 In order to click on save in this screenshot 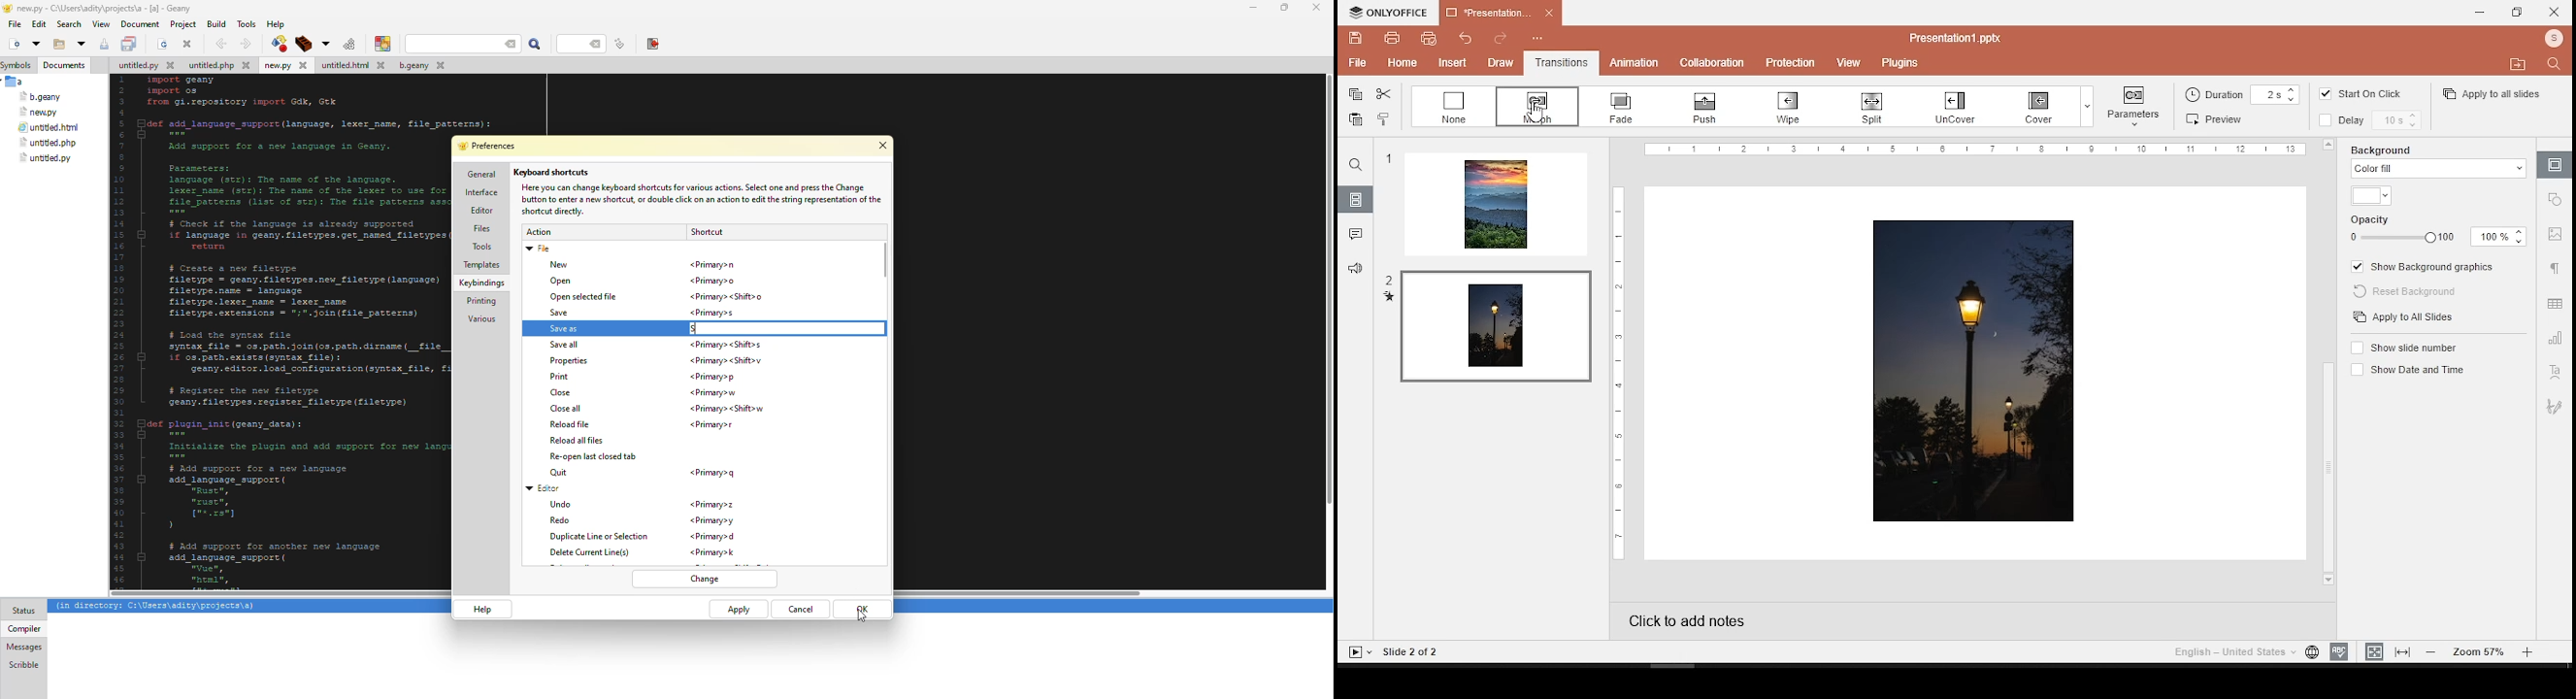, I will do `click(1357, 38)`.